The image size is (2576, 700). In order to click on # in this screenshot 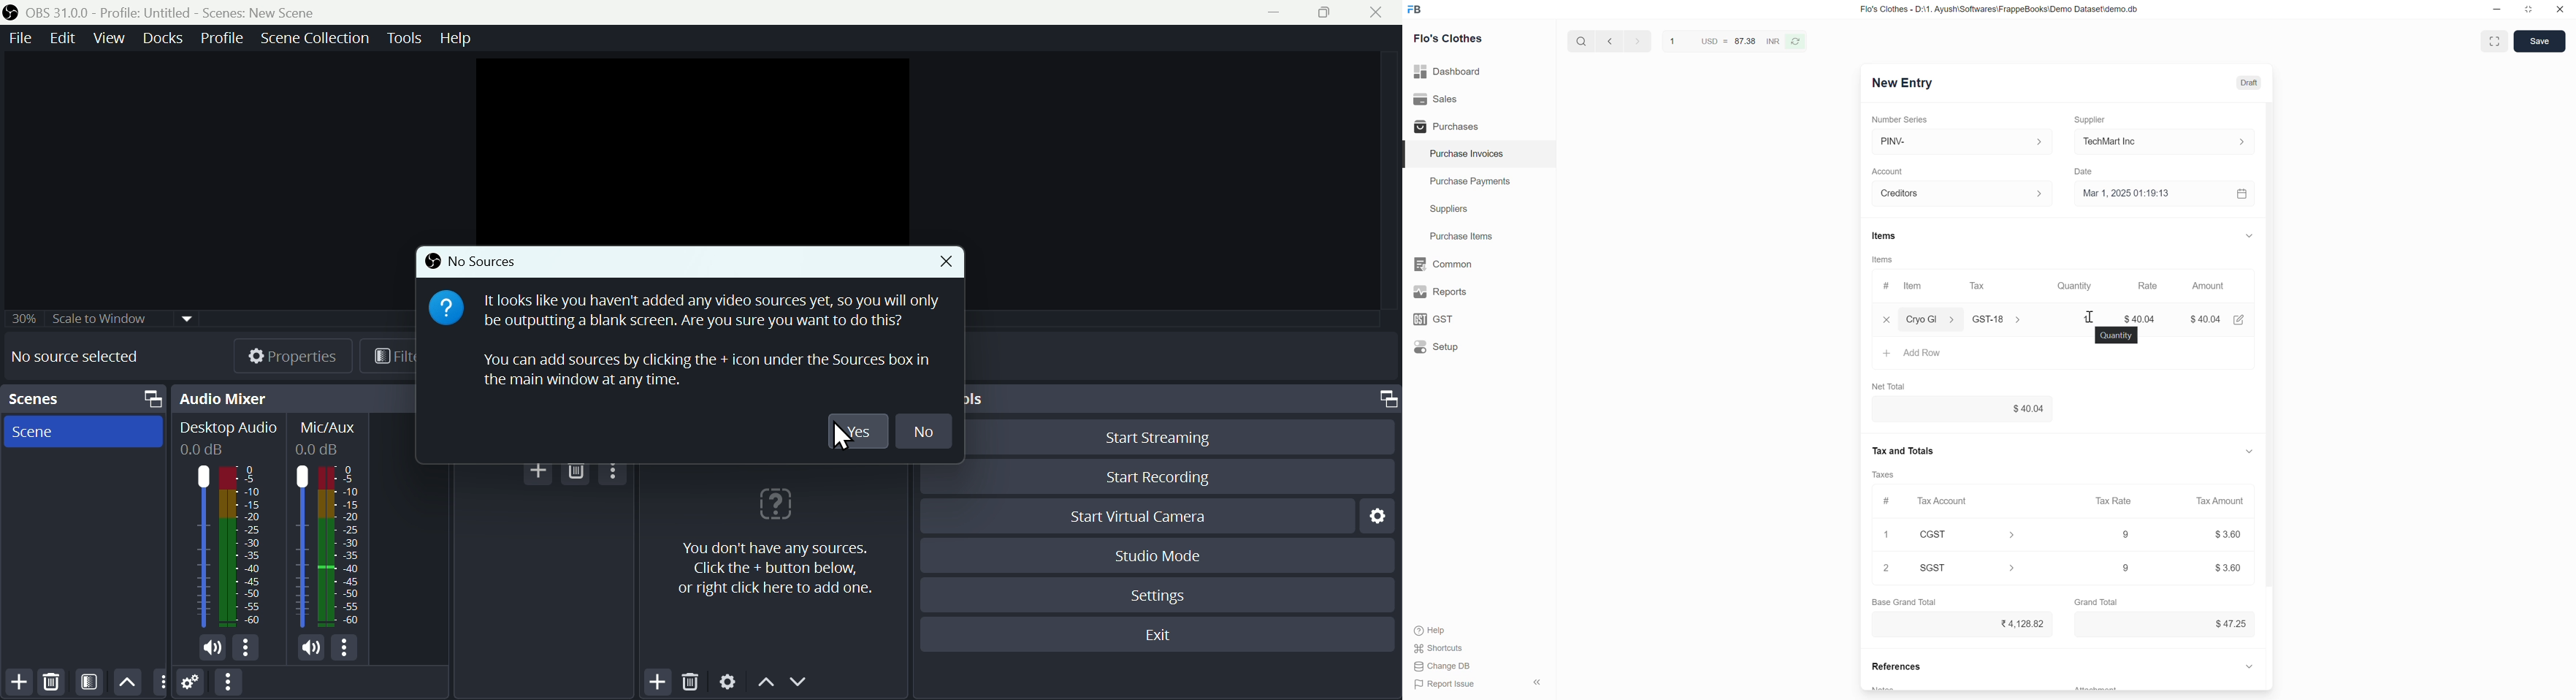, I will do `click(1886, 499)`.